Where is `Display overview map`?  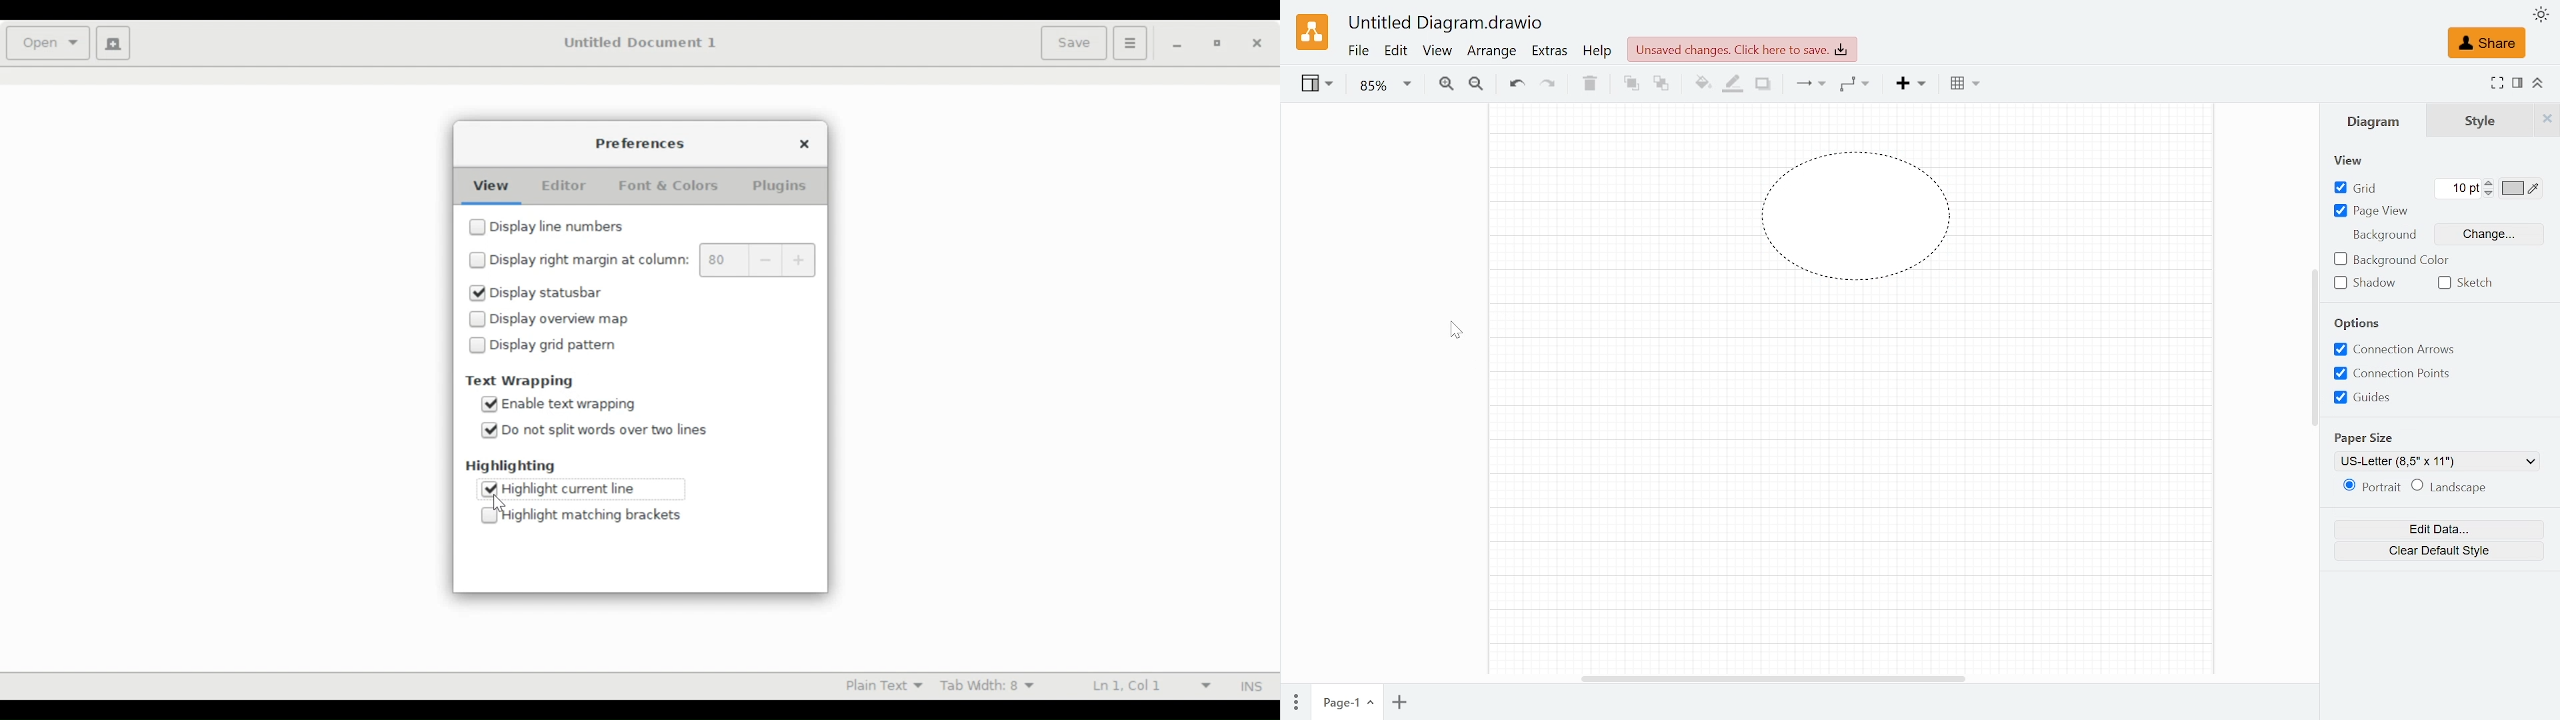 Display overview map is located at coordinates (565, 321).